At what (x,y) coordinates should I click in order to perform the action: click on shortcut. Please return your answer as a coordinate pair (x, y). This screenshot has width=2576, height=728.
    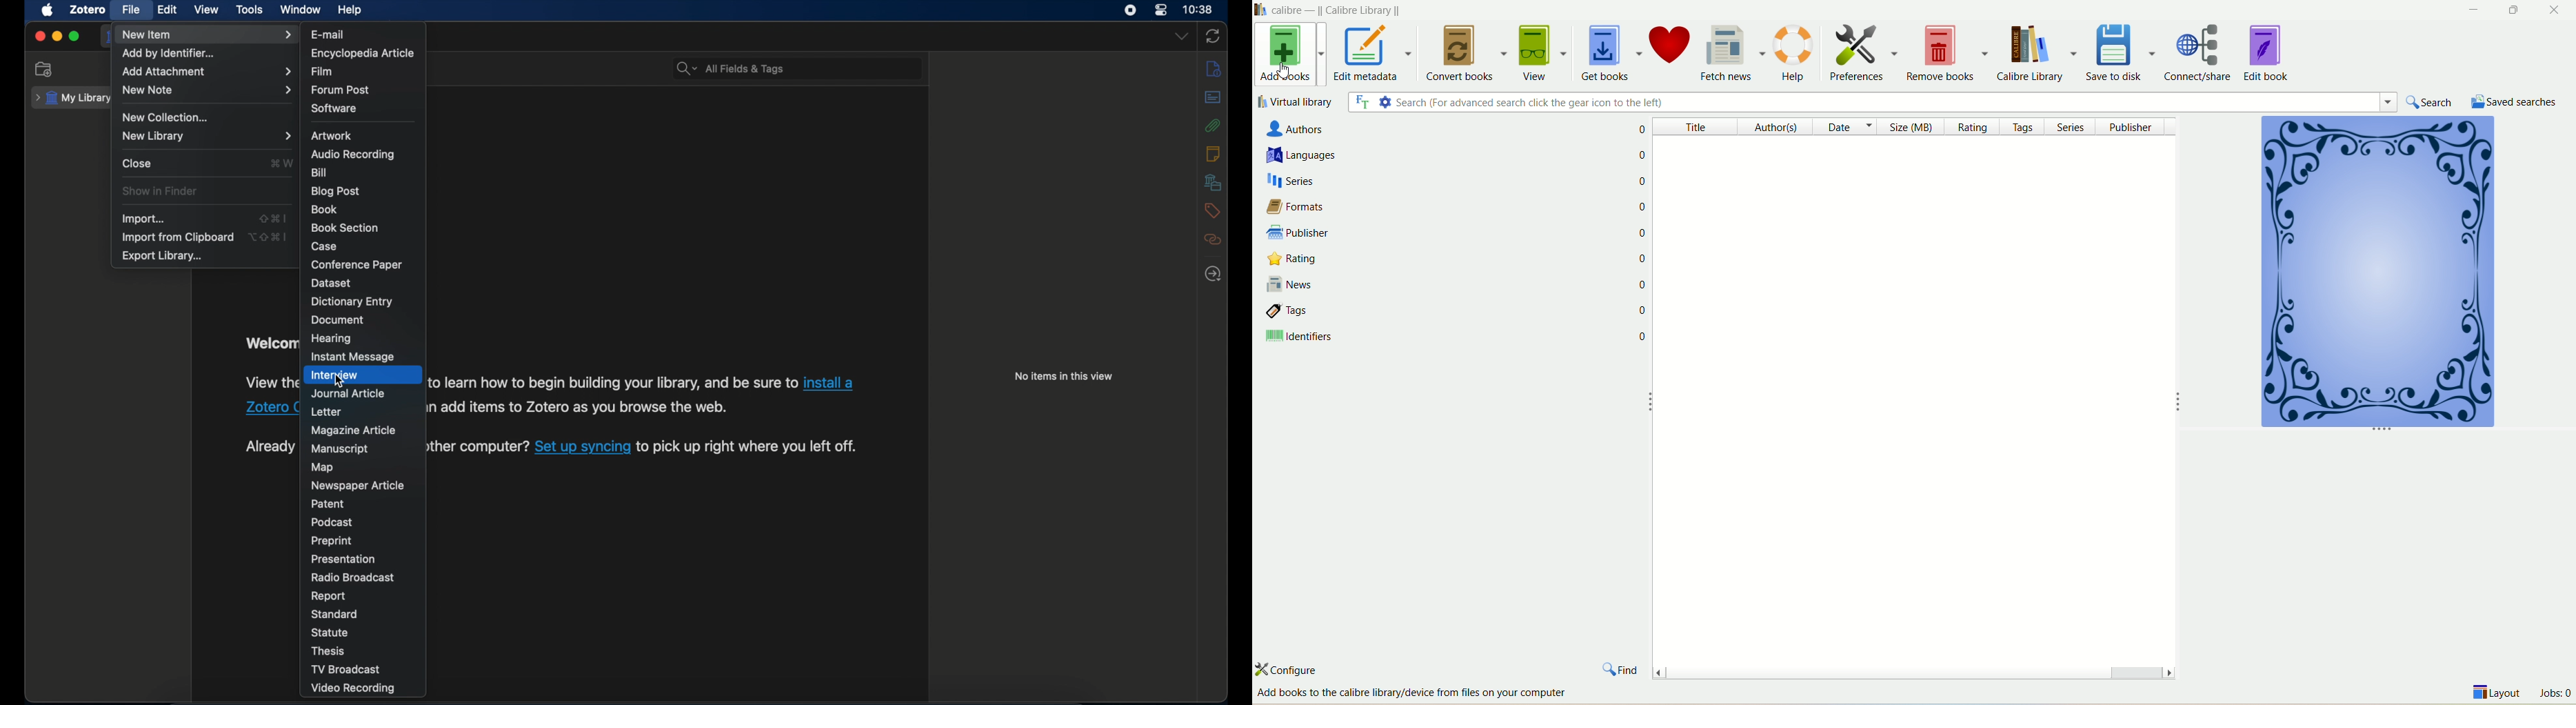
    Looking at the image, I should click on (274, 218).